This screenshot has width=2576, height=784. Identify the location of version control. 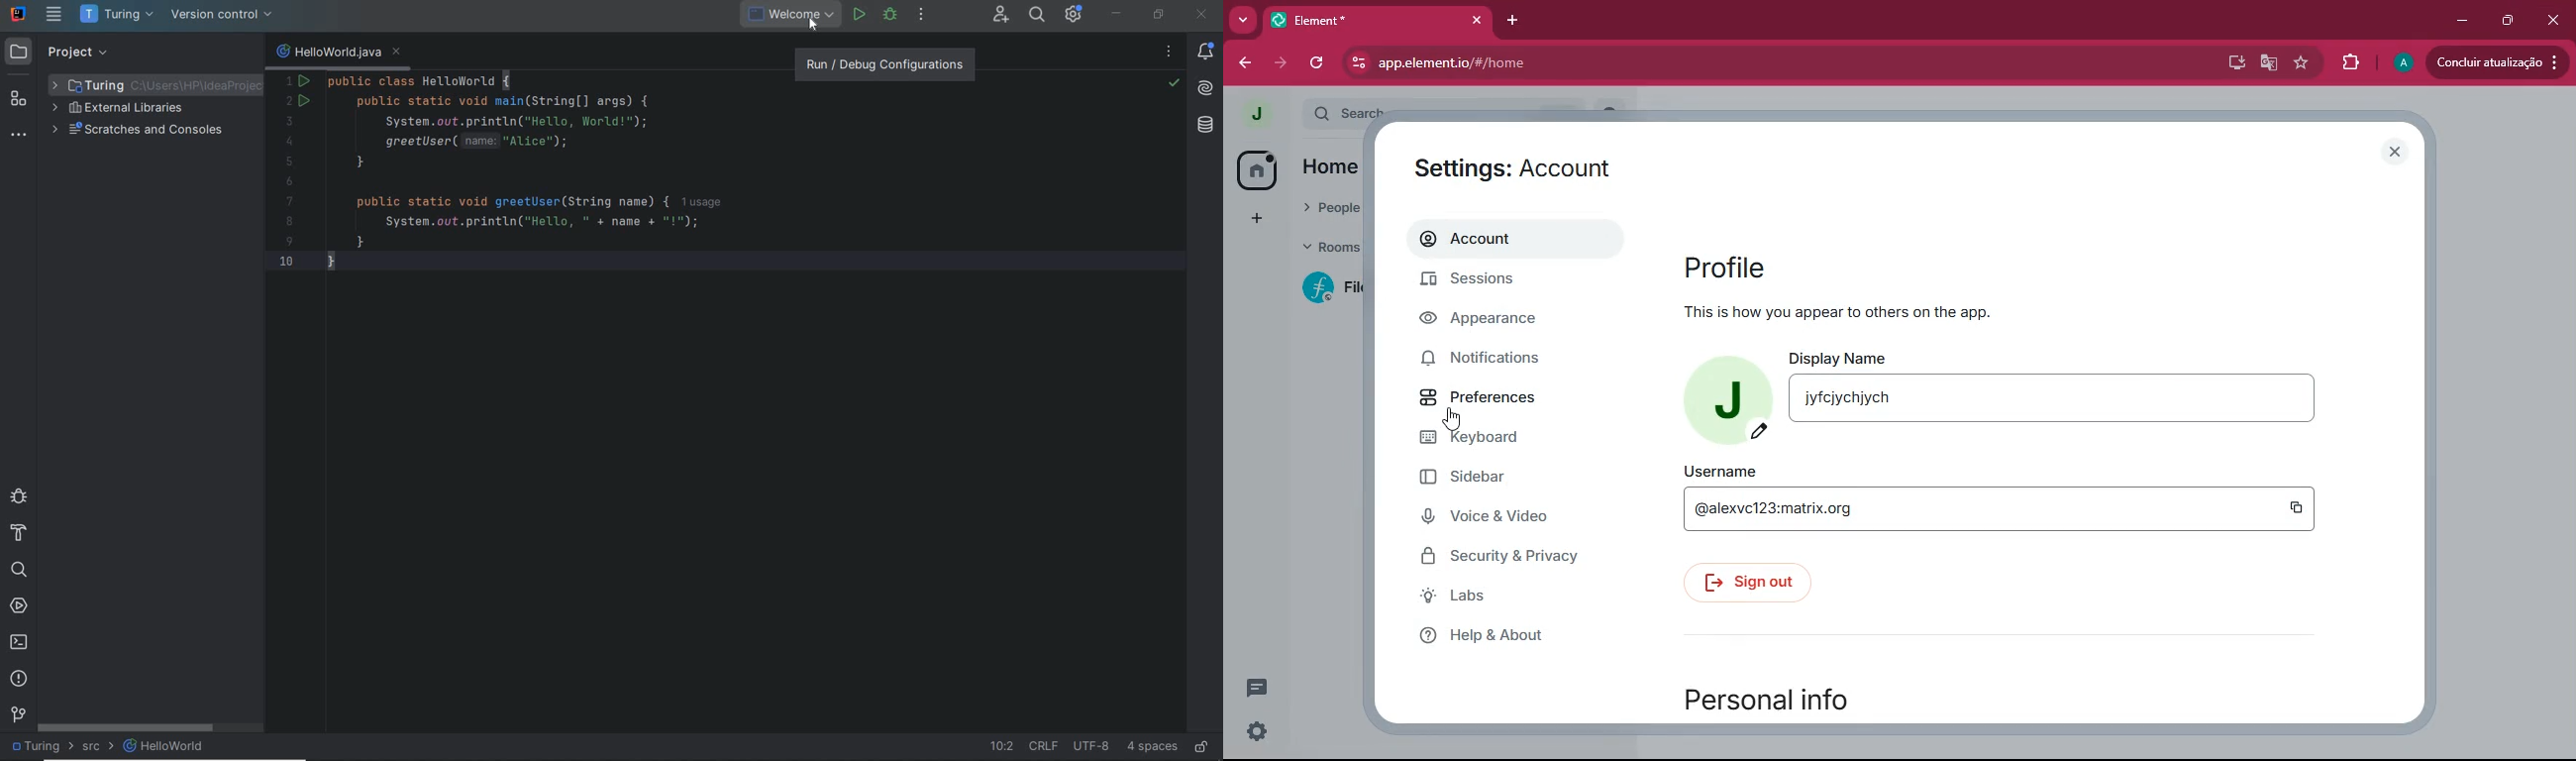
(222, 15).